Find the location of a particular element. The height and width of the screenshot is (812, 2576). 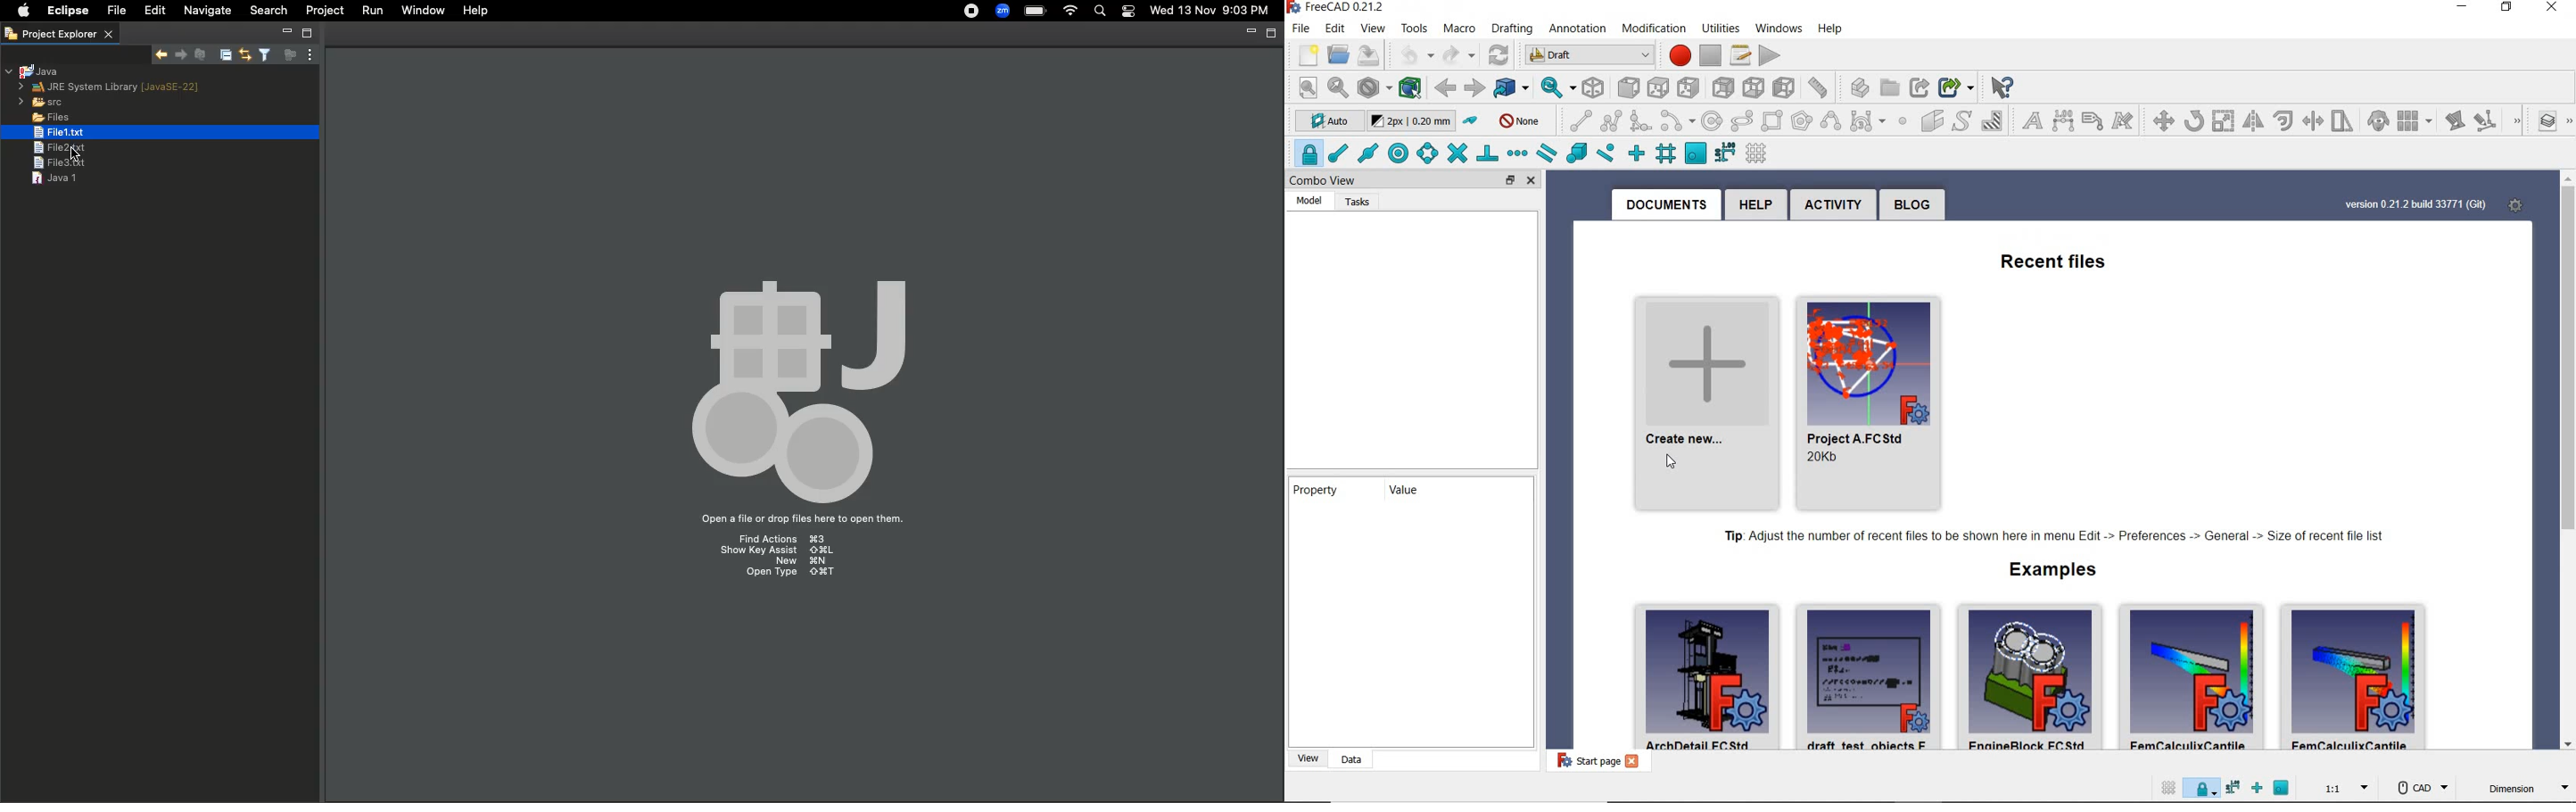

macro is located at coordinates (1454, 28).